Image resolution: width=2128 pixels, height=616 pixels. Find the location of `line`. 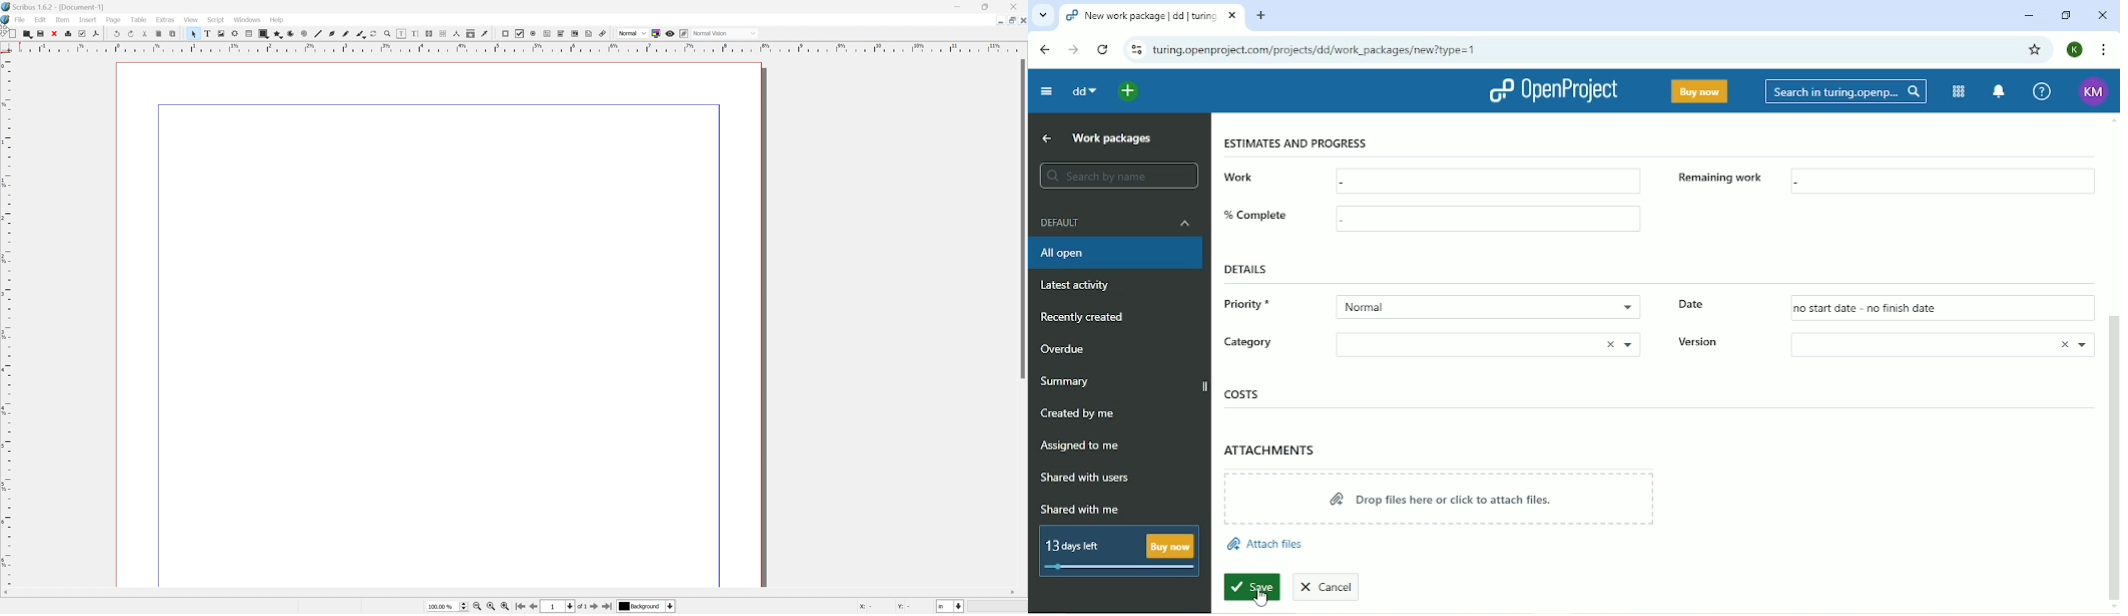

line is located at coordinates (317, 33).